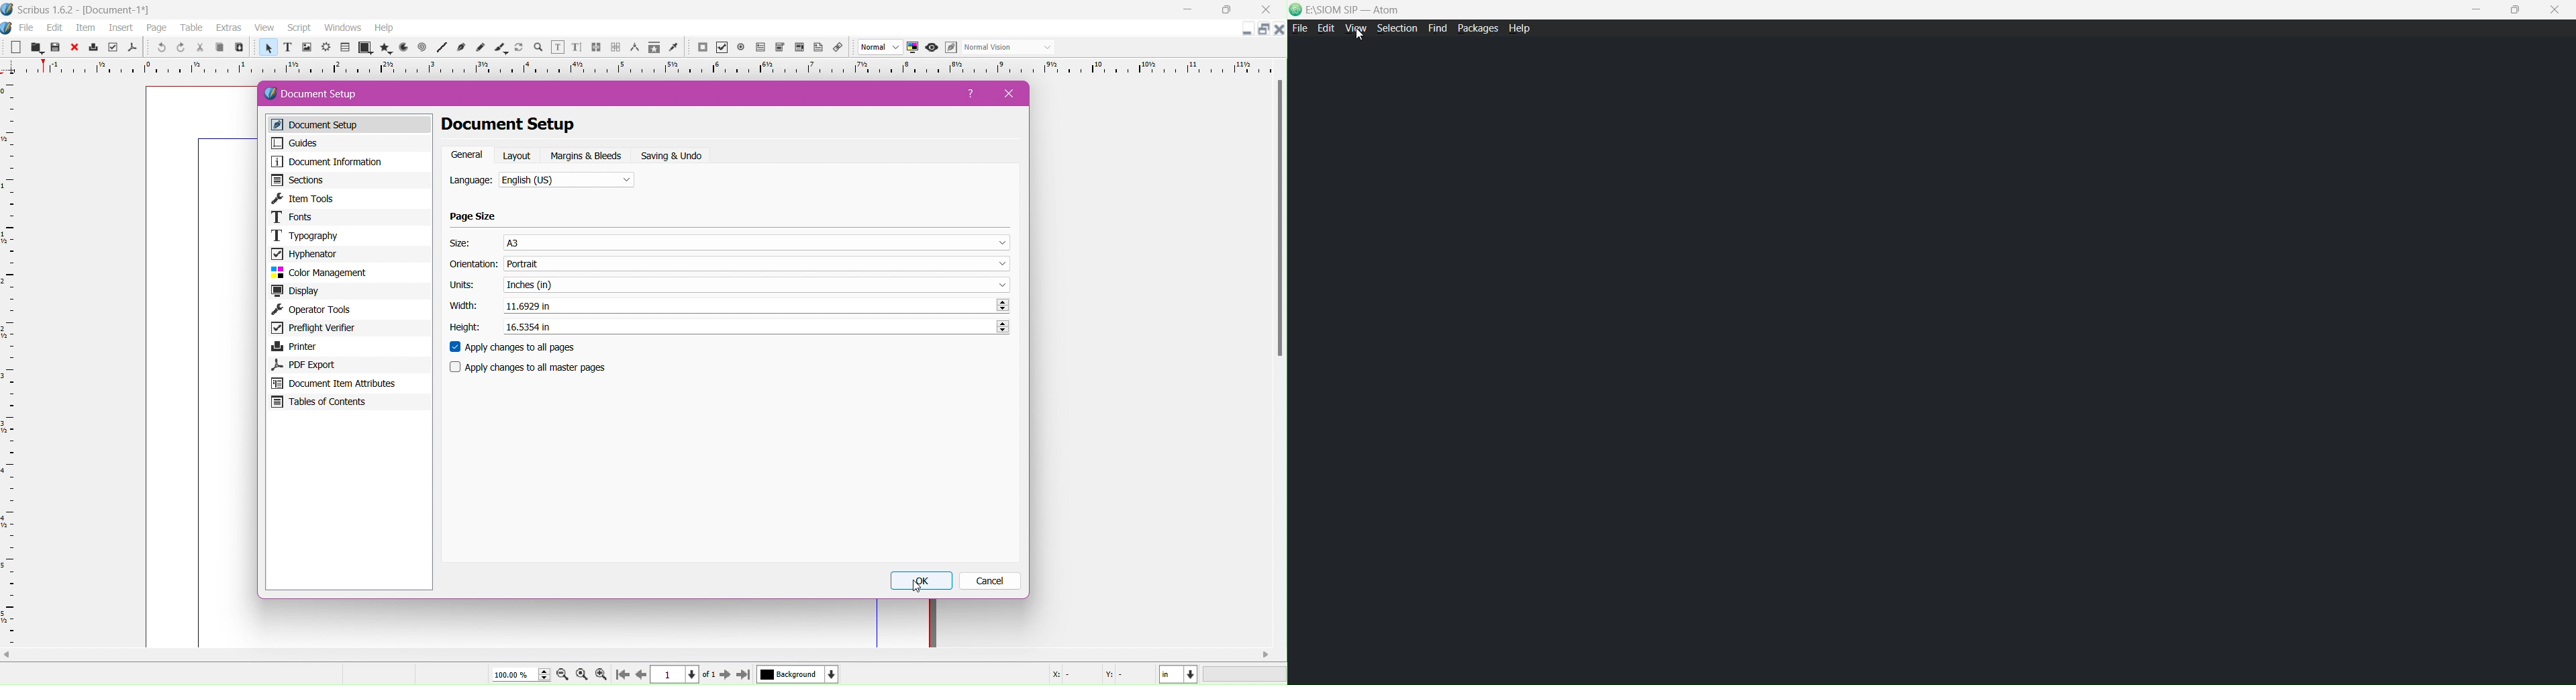 This screenshot has height=700, width=2576. I want to click on pdf checkbox, so click(760, 48).